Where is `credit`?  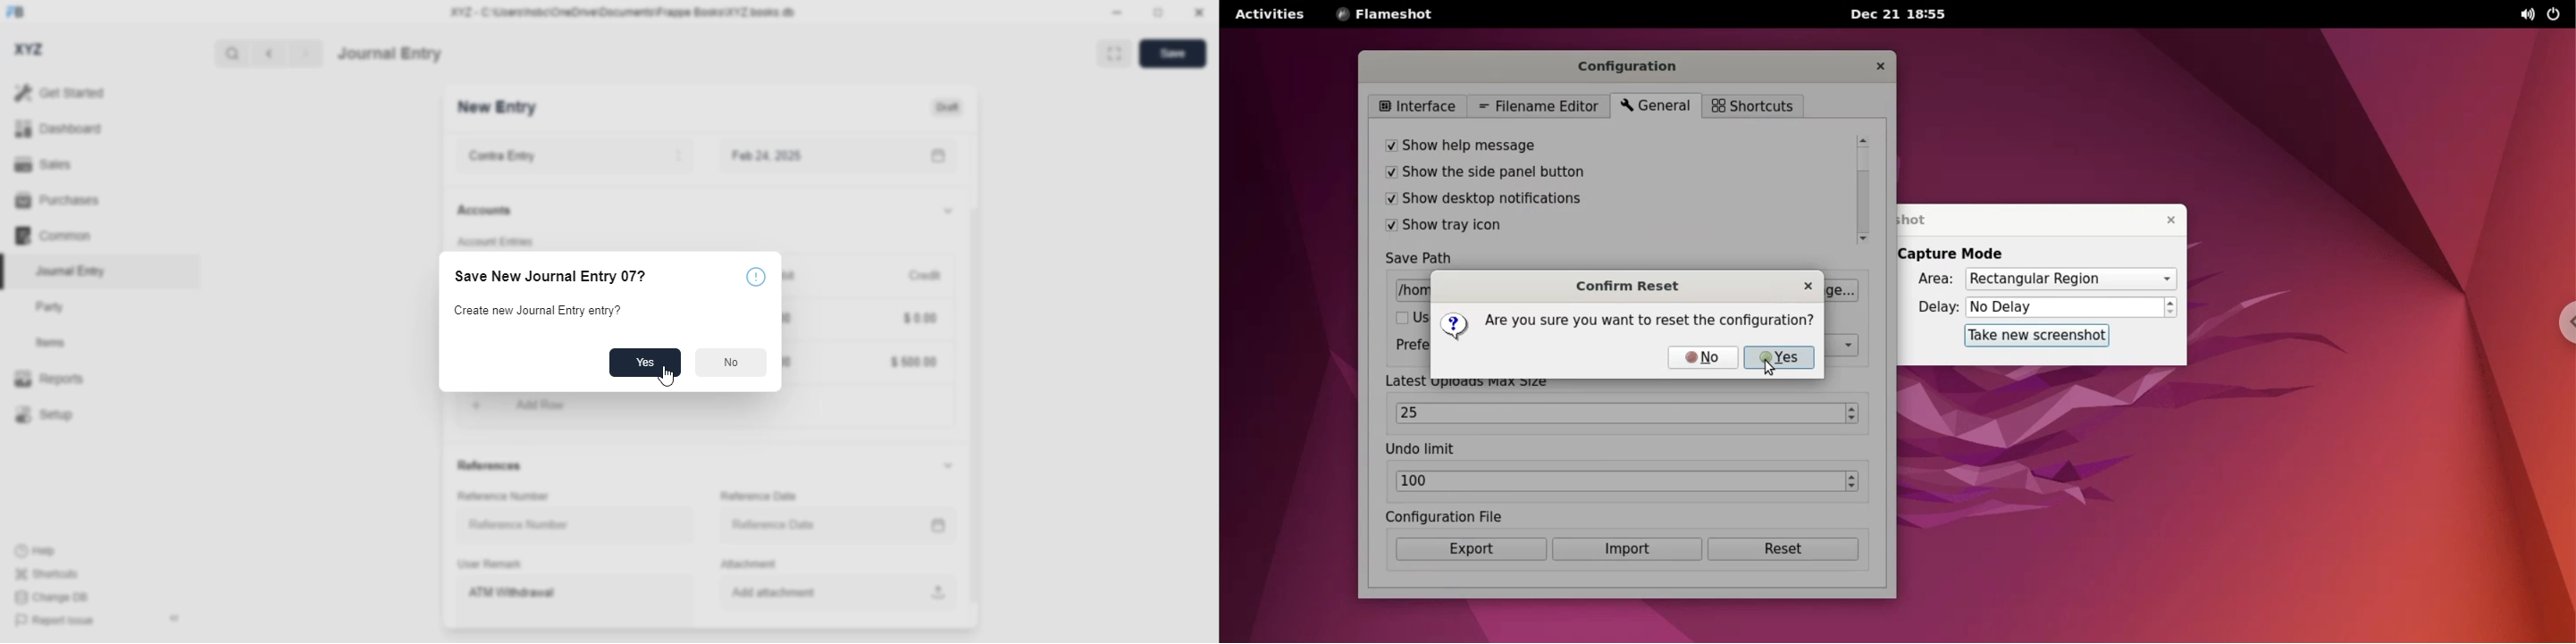 credit is located at coordinates (925, 275).